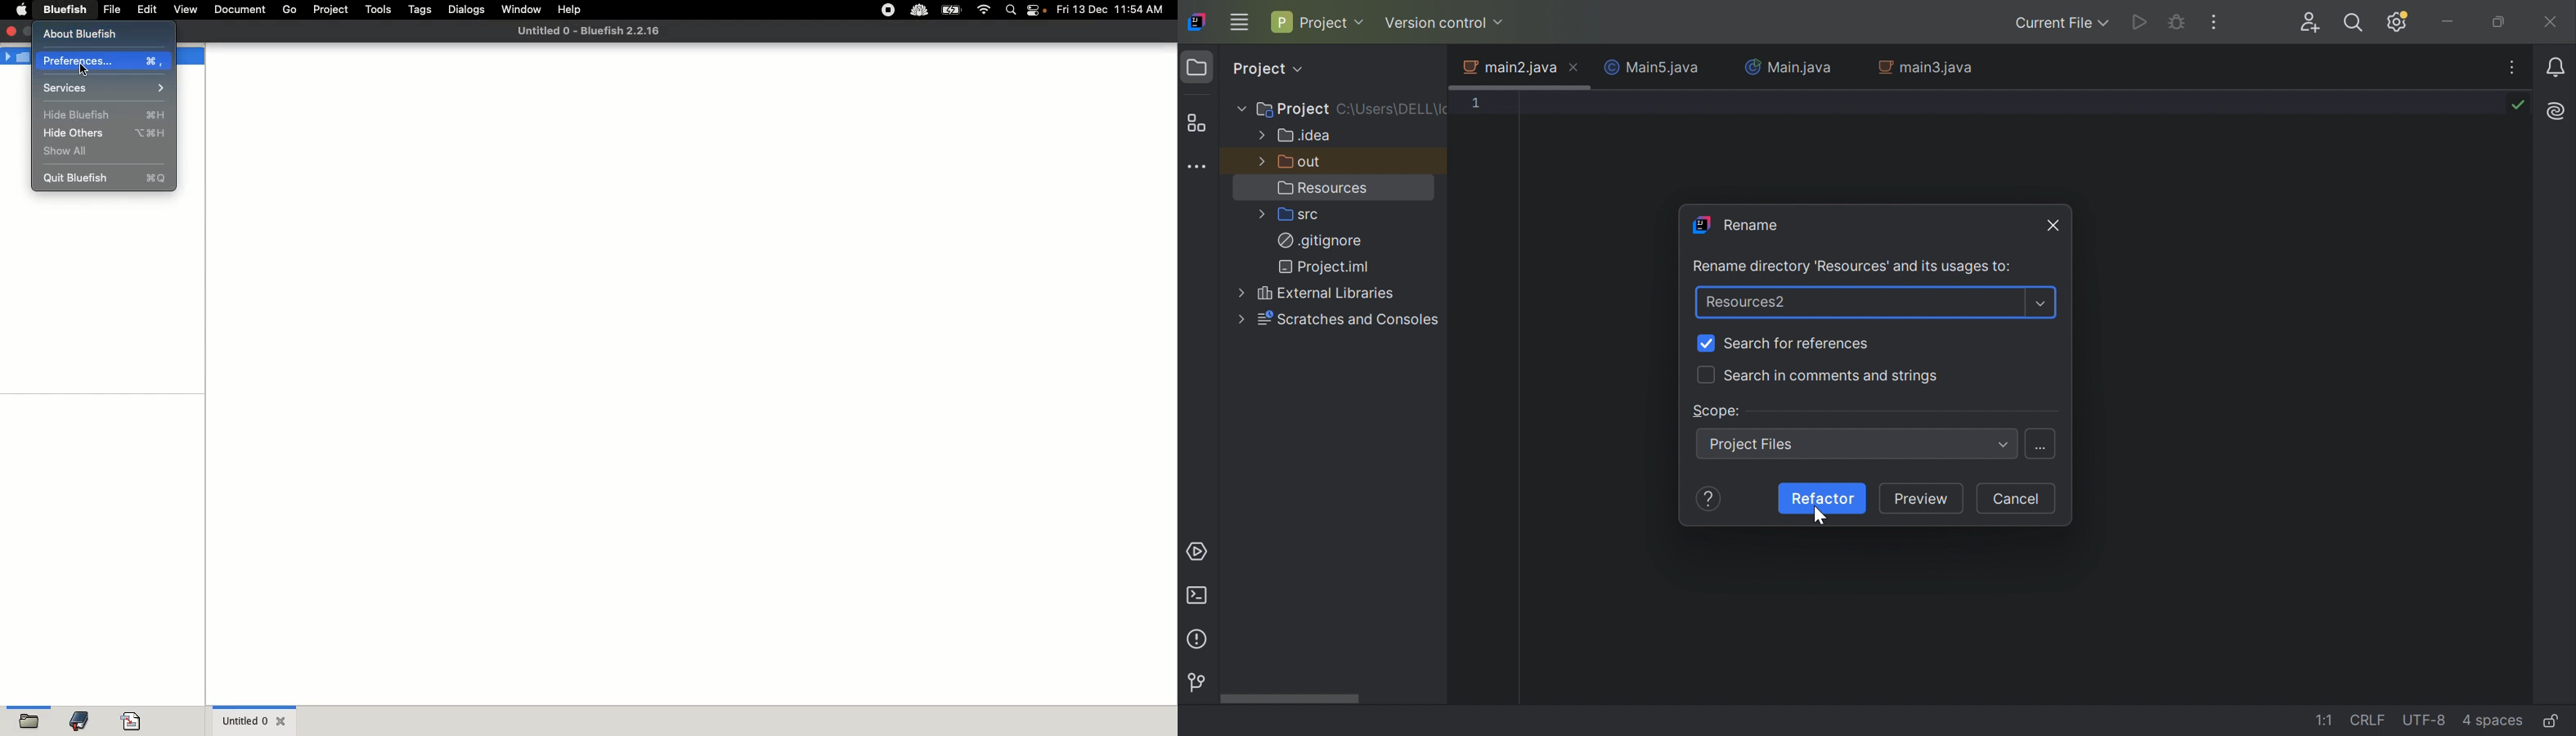 This screenshot has height=756, width=2576. What do you see at coordinates (570, 9) in the screenshot?
I see `Help` at bounding box center [570, 9].